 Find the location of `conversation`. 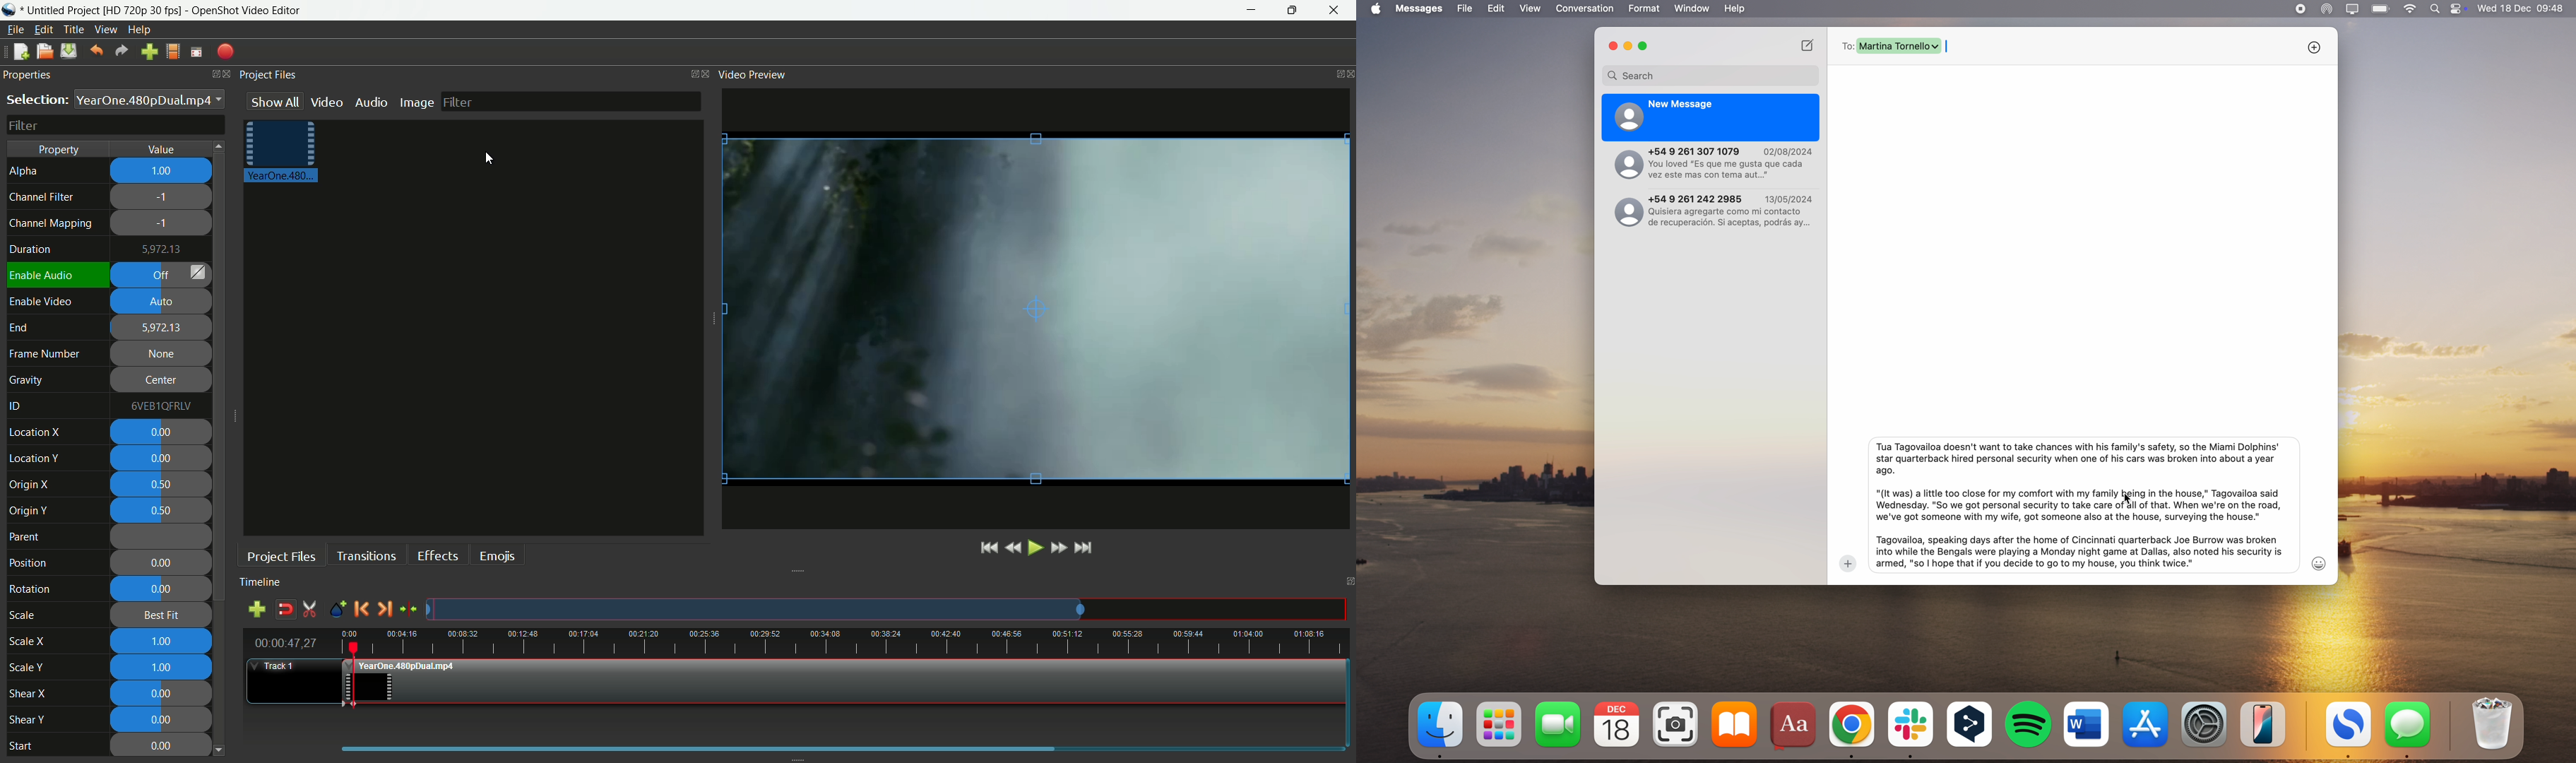

conversation is located at coordinates (1586, 9).